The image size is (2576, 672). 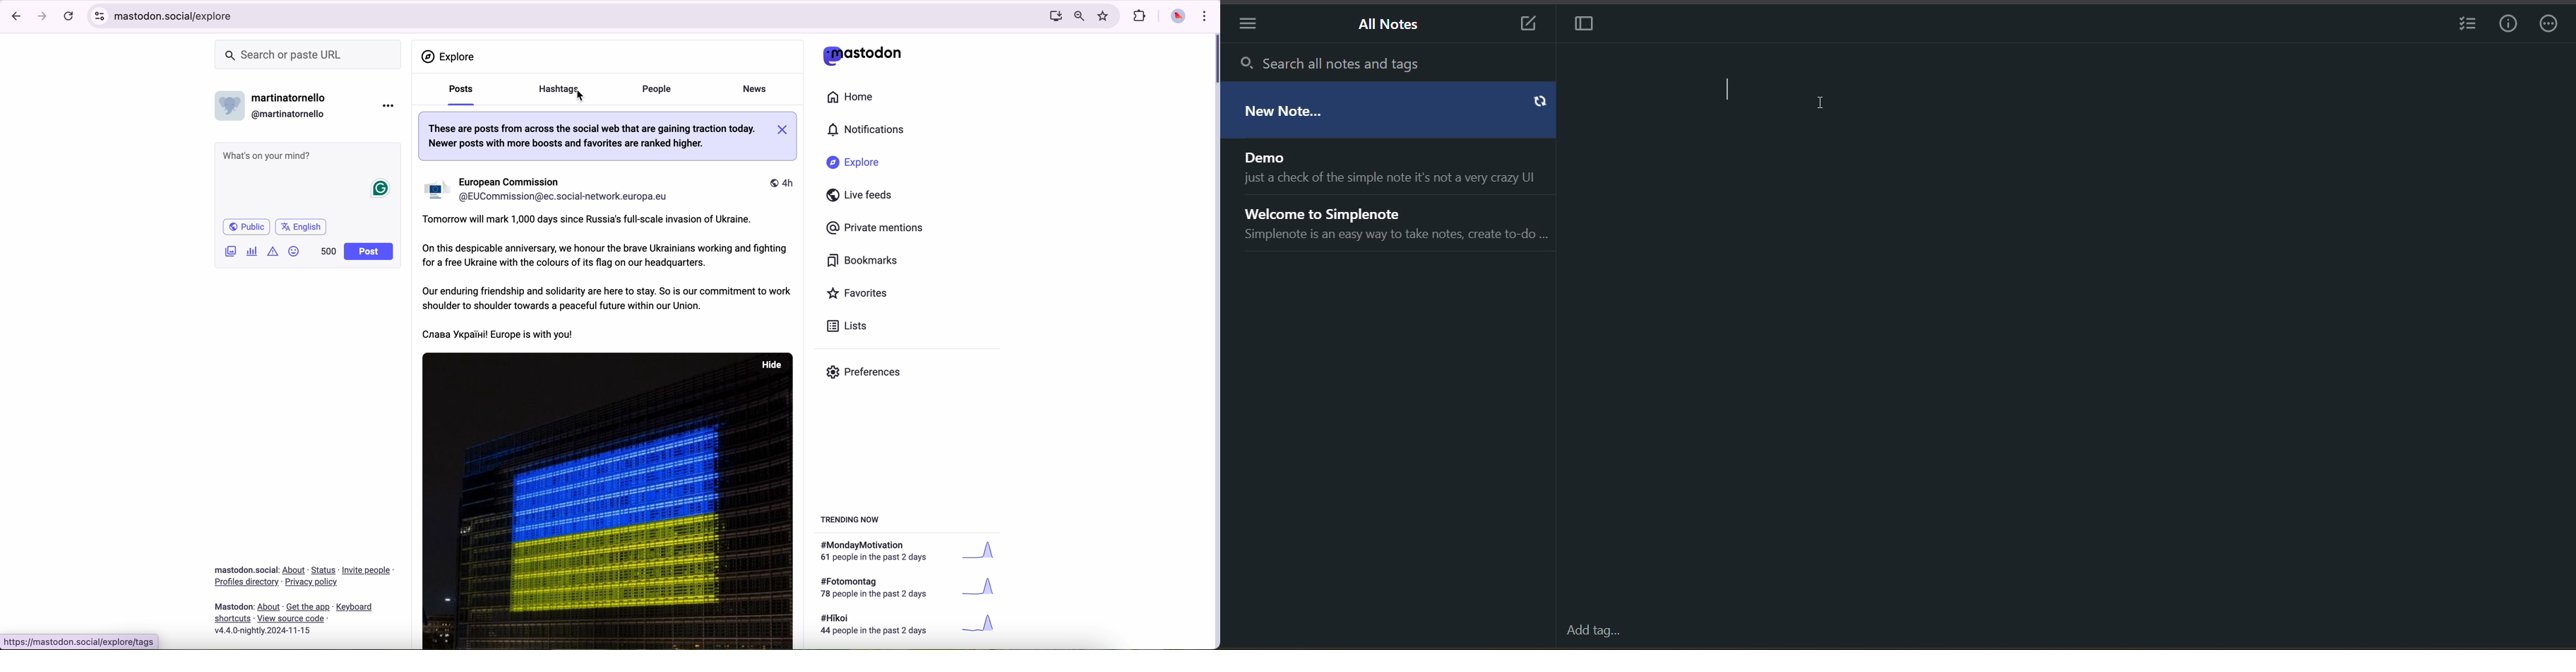 I want to click on text, so click(x=879, y=626).